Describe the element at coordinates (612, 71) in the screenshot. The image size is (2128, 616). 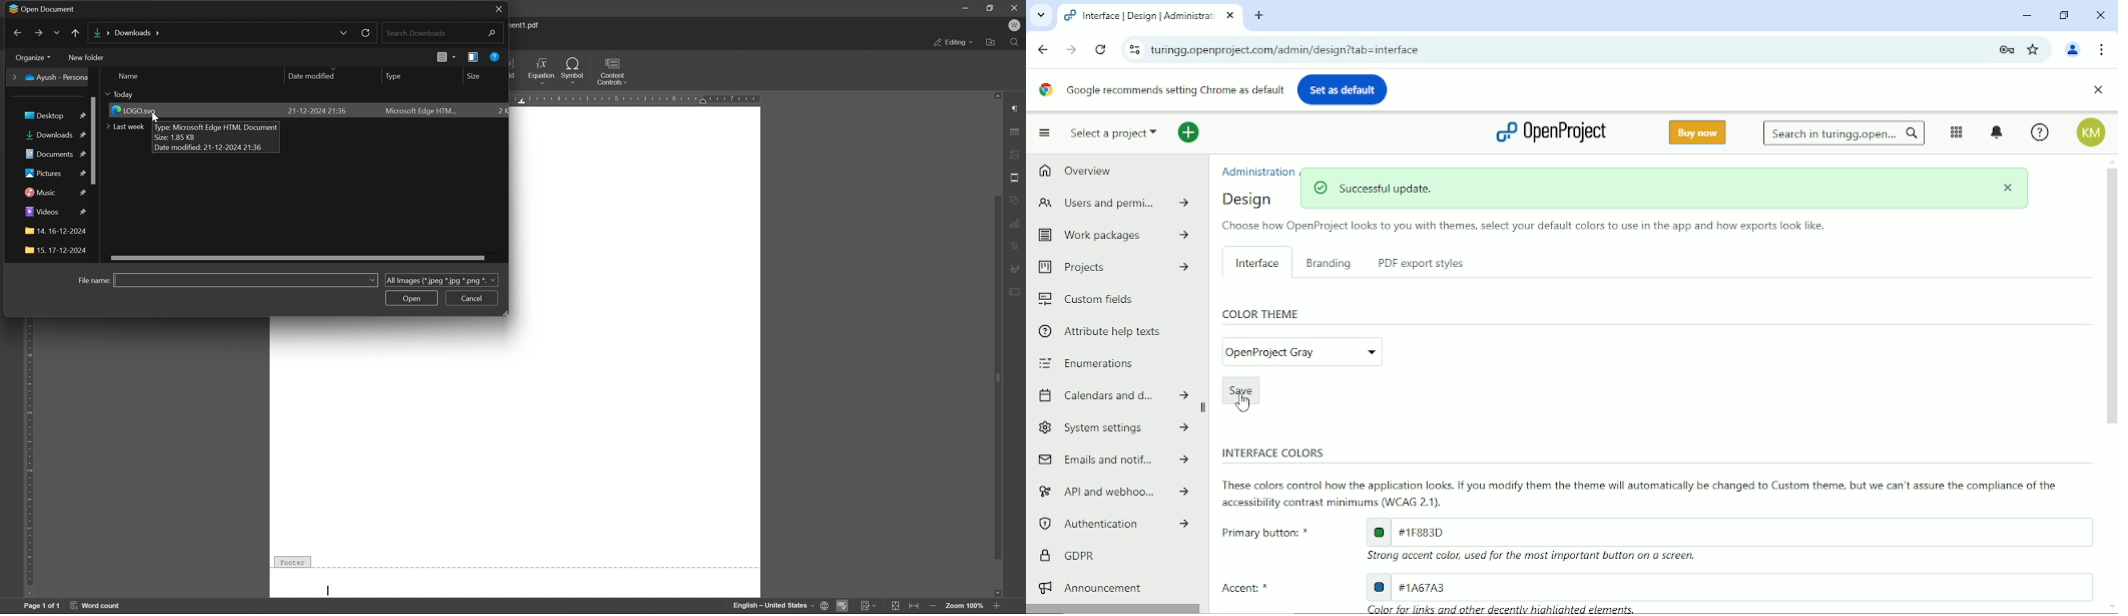
I see `content controls` at that location.